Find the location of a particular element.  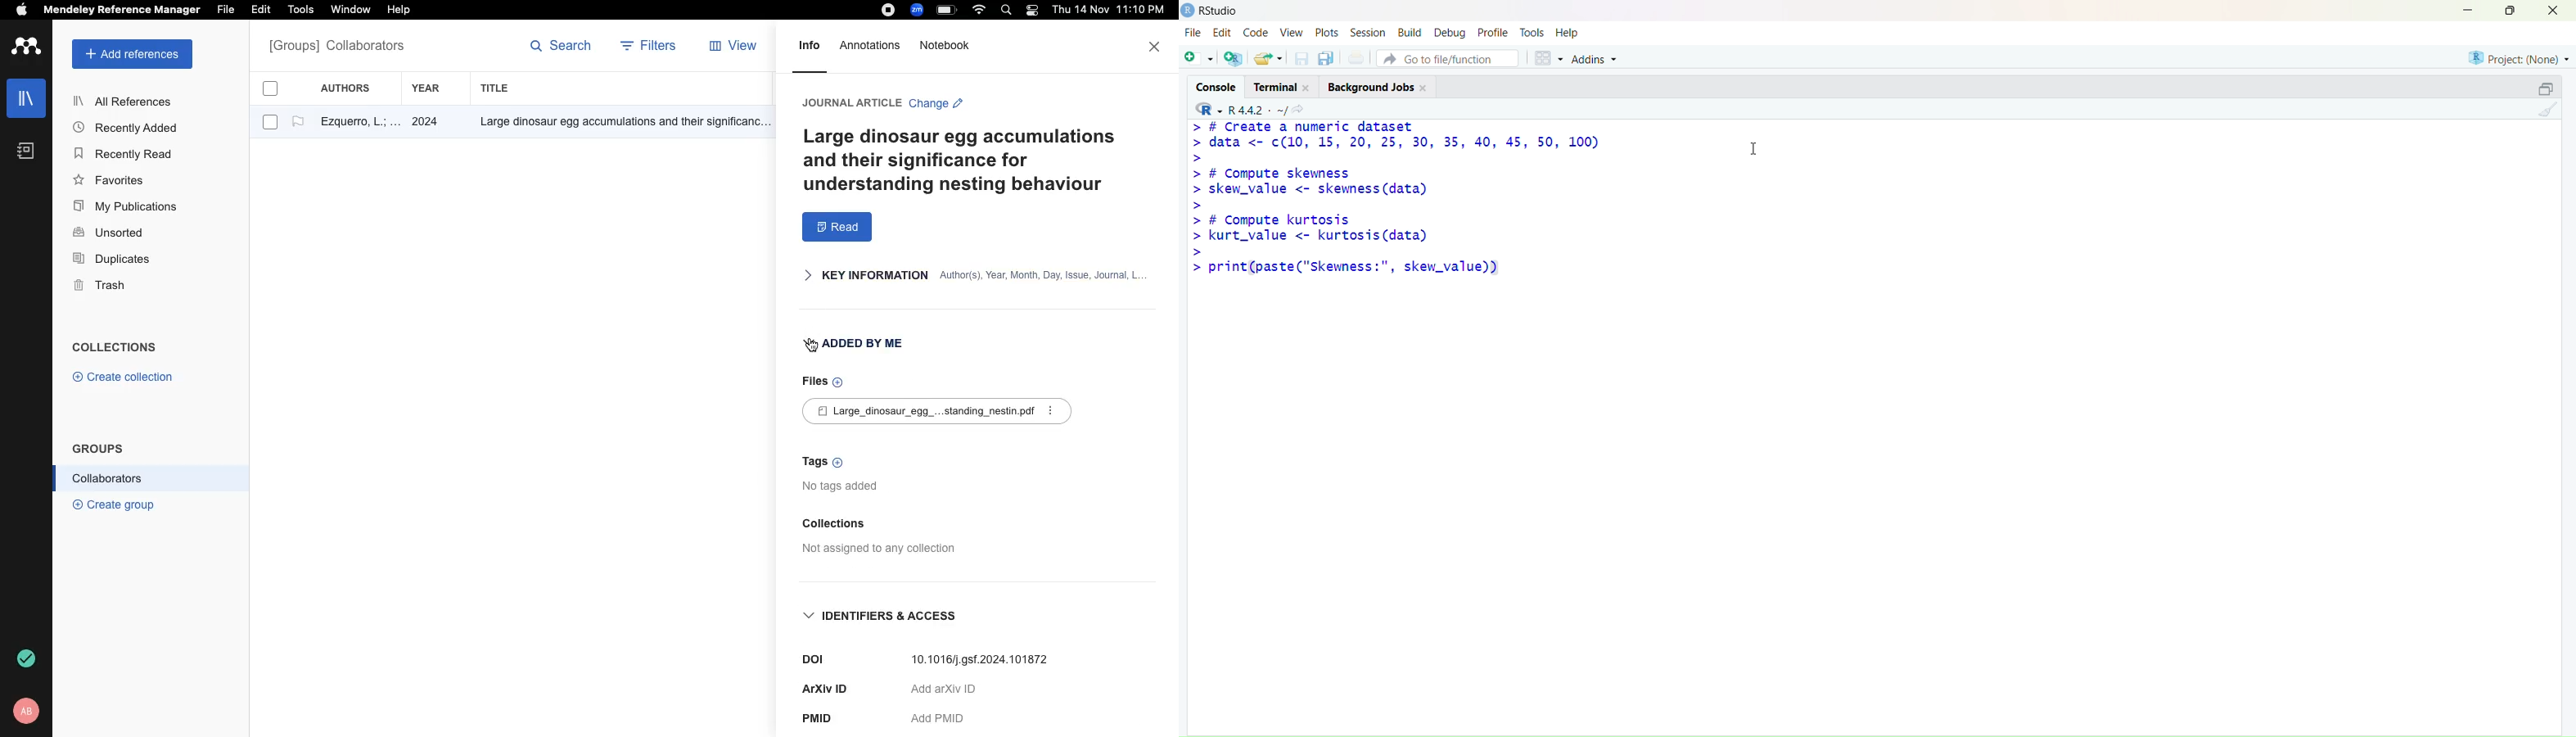

Restore is located at coordinates (2538, 90).